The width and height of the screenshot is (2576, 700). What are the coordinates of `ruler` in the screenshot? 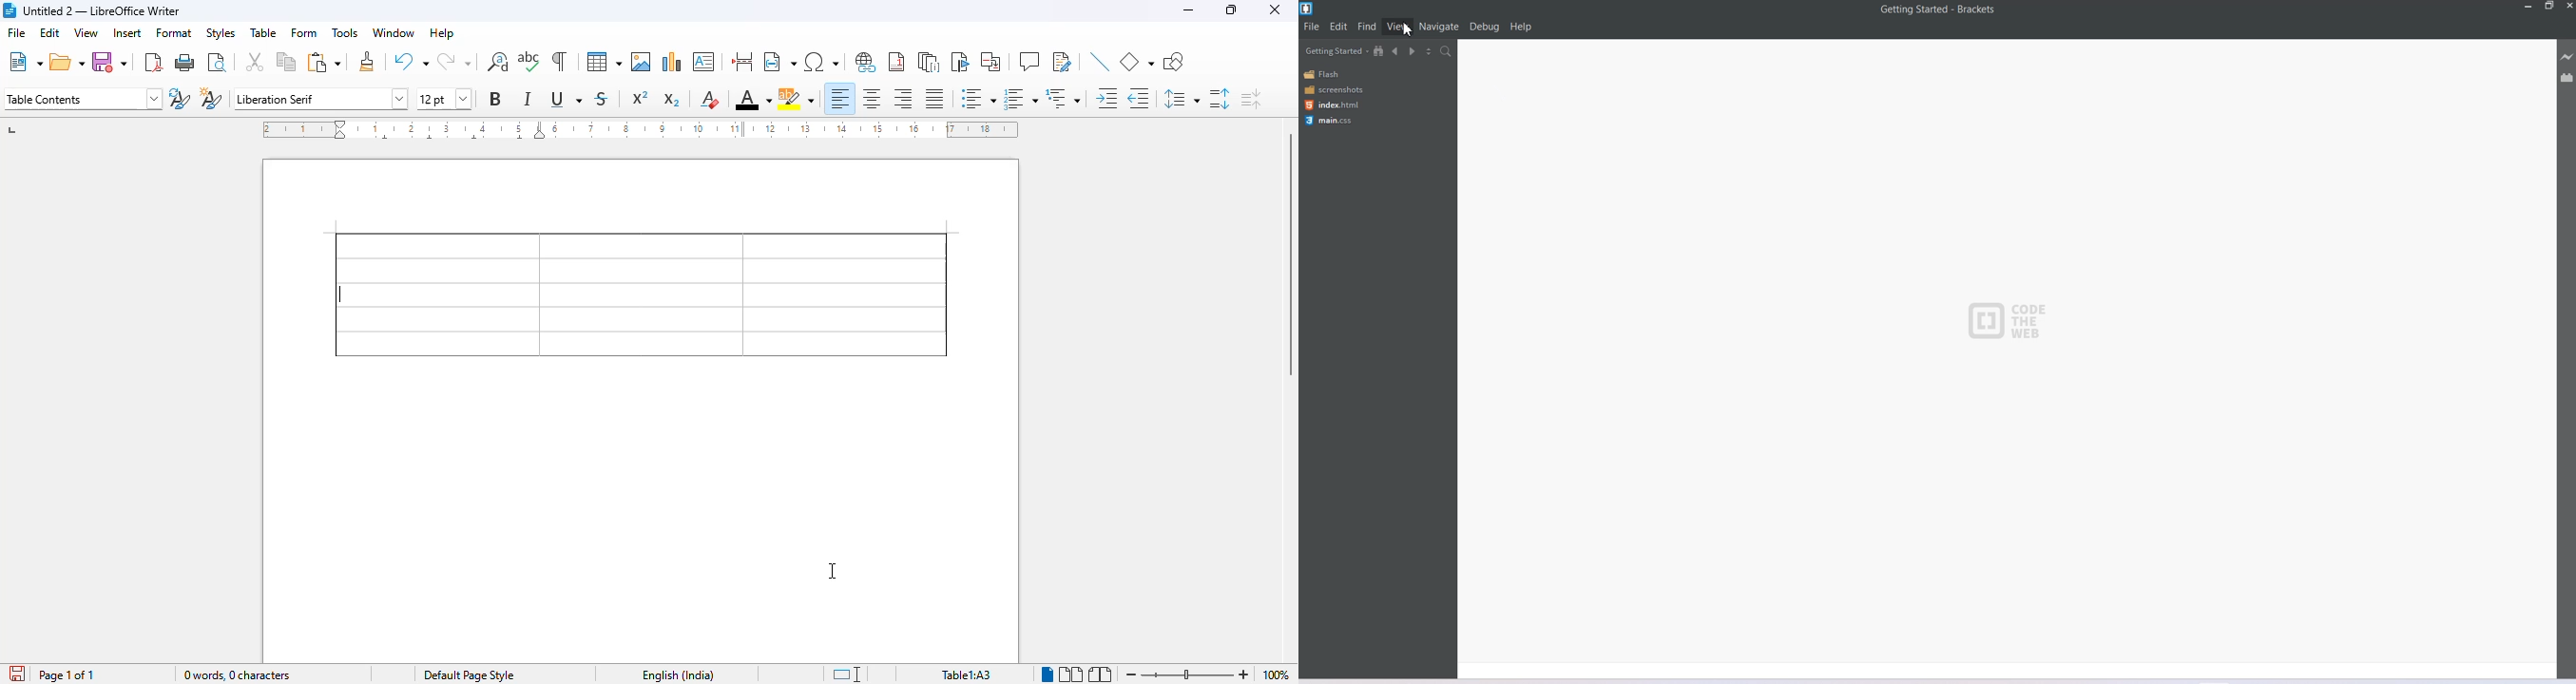 It's located at (641, 129).